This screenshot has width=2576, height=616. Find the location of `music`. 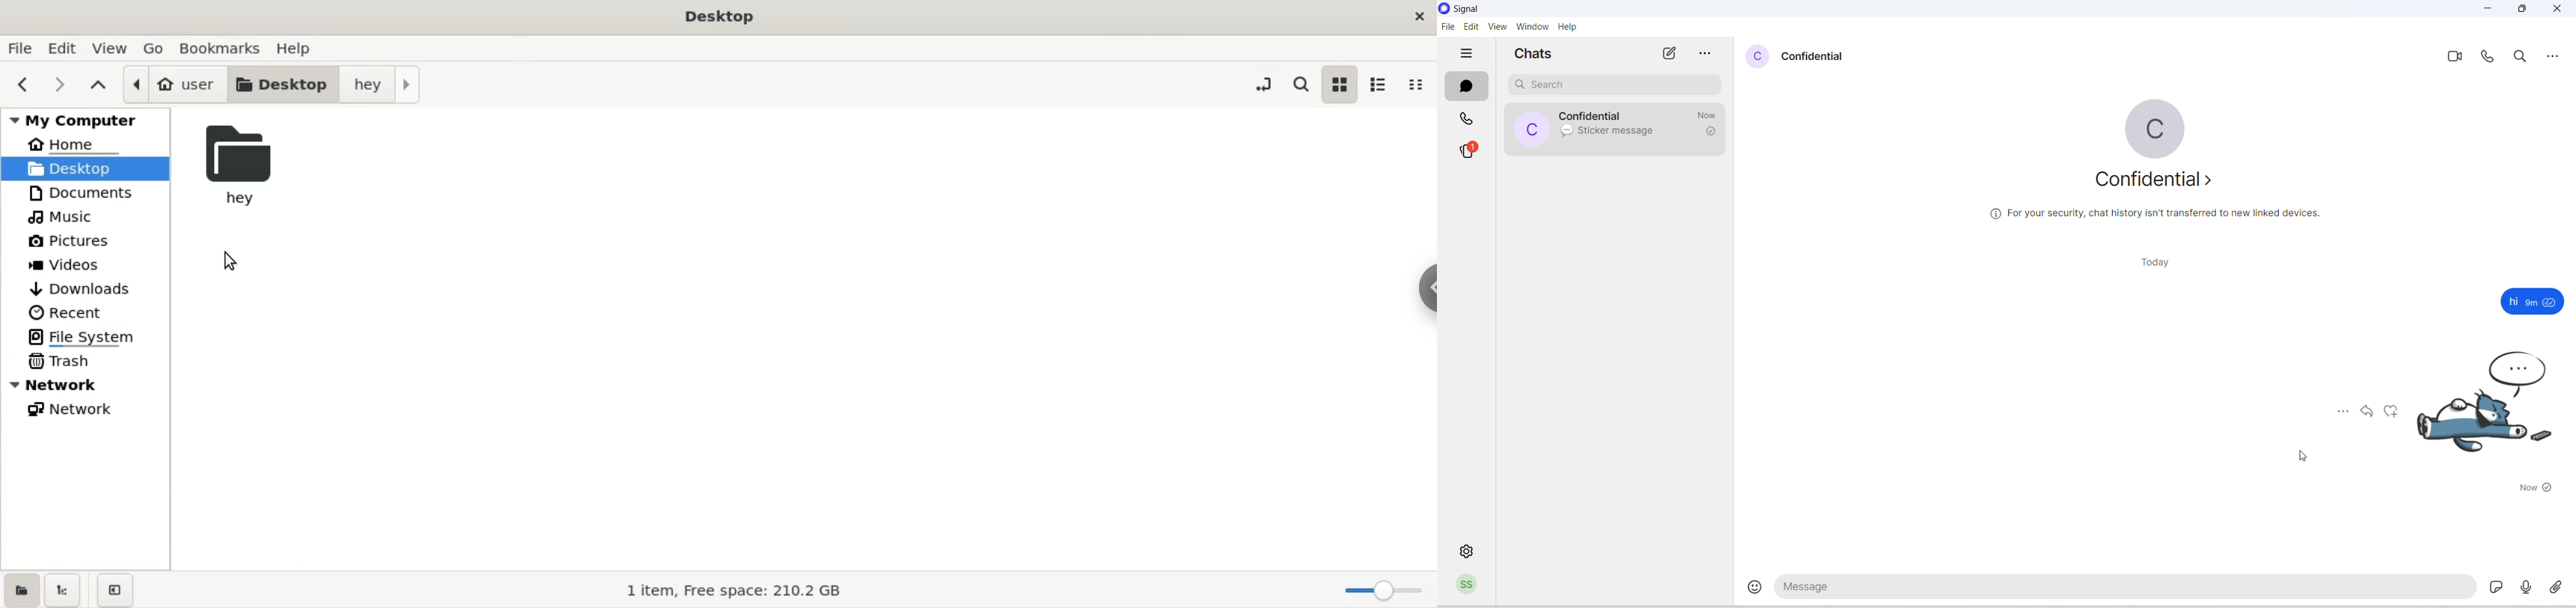

music is located at coordinates (94, 217).